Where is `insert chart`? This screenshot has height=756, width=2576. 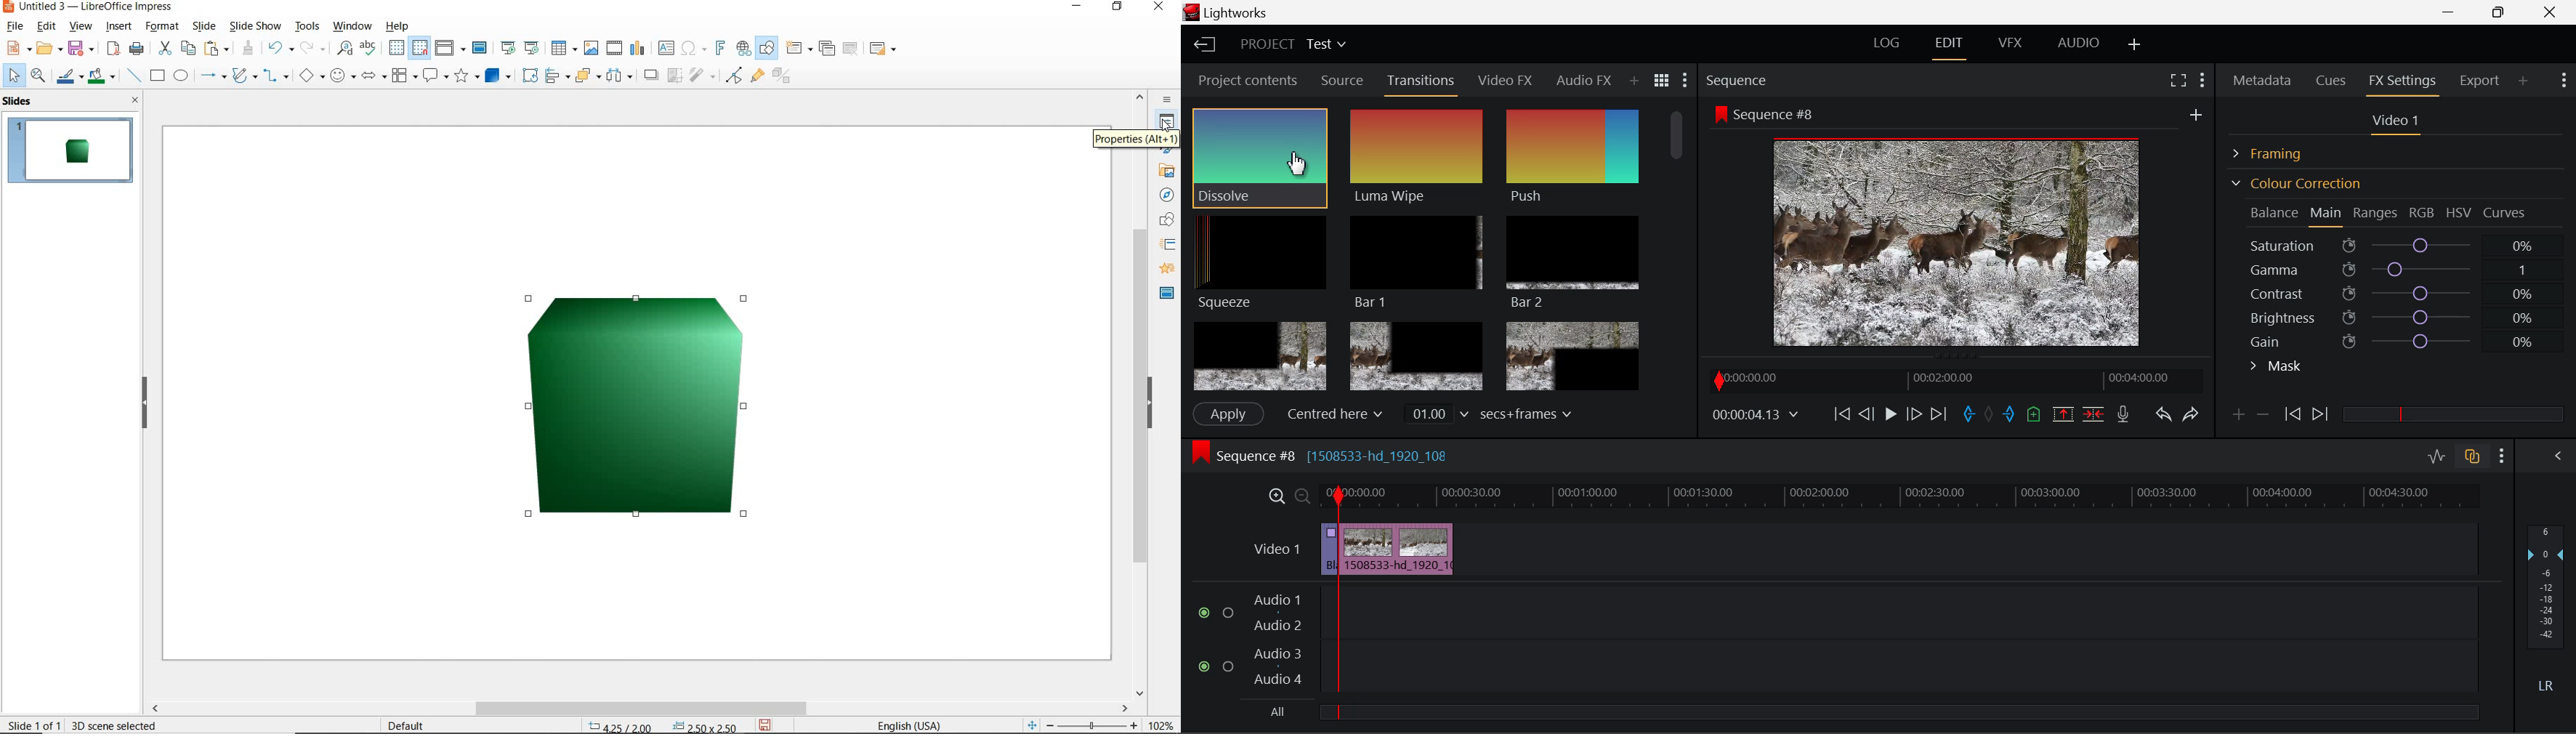
insert chart is located at coordinates (637, 49).